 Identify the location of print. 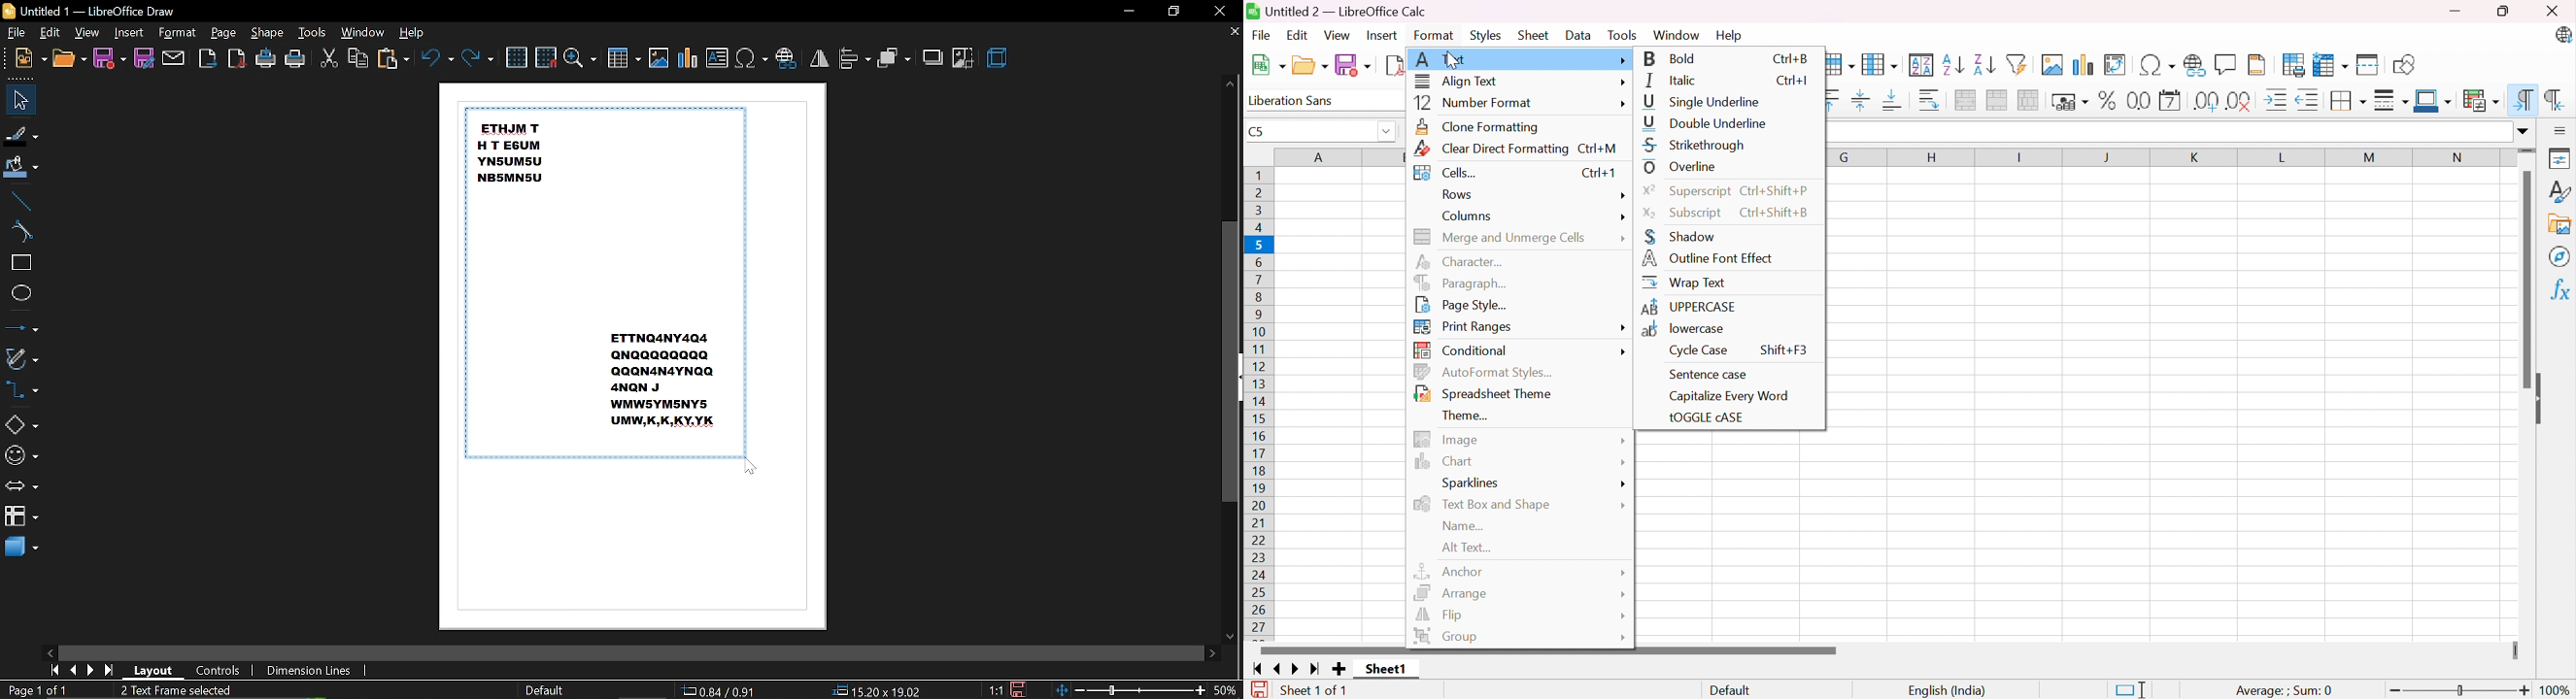
(296, 59).